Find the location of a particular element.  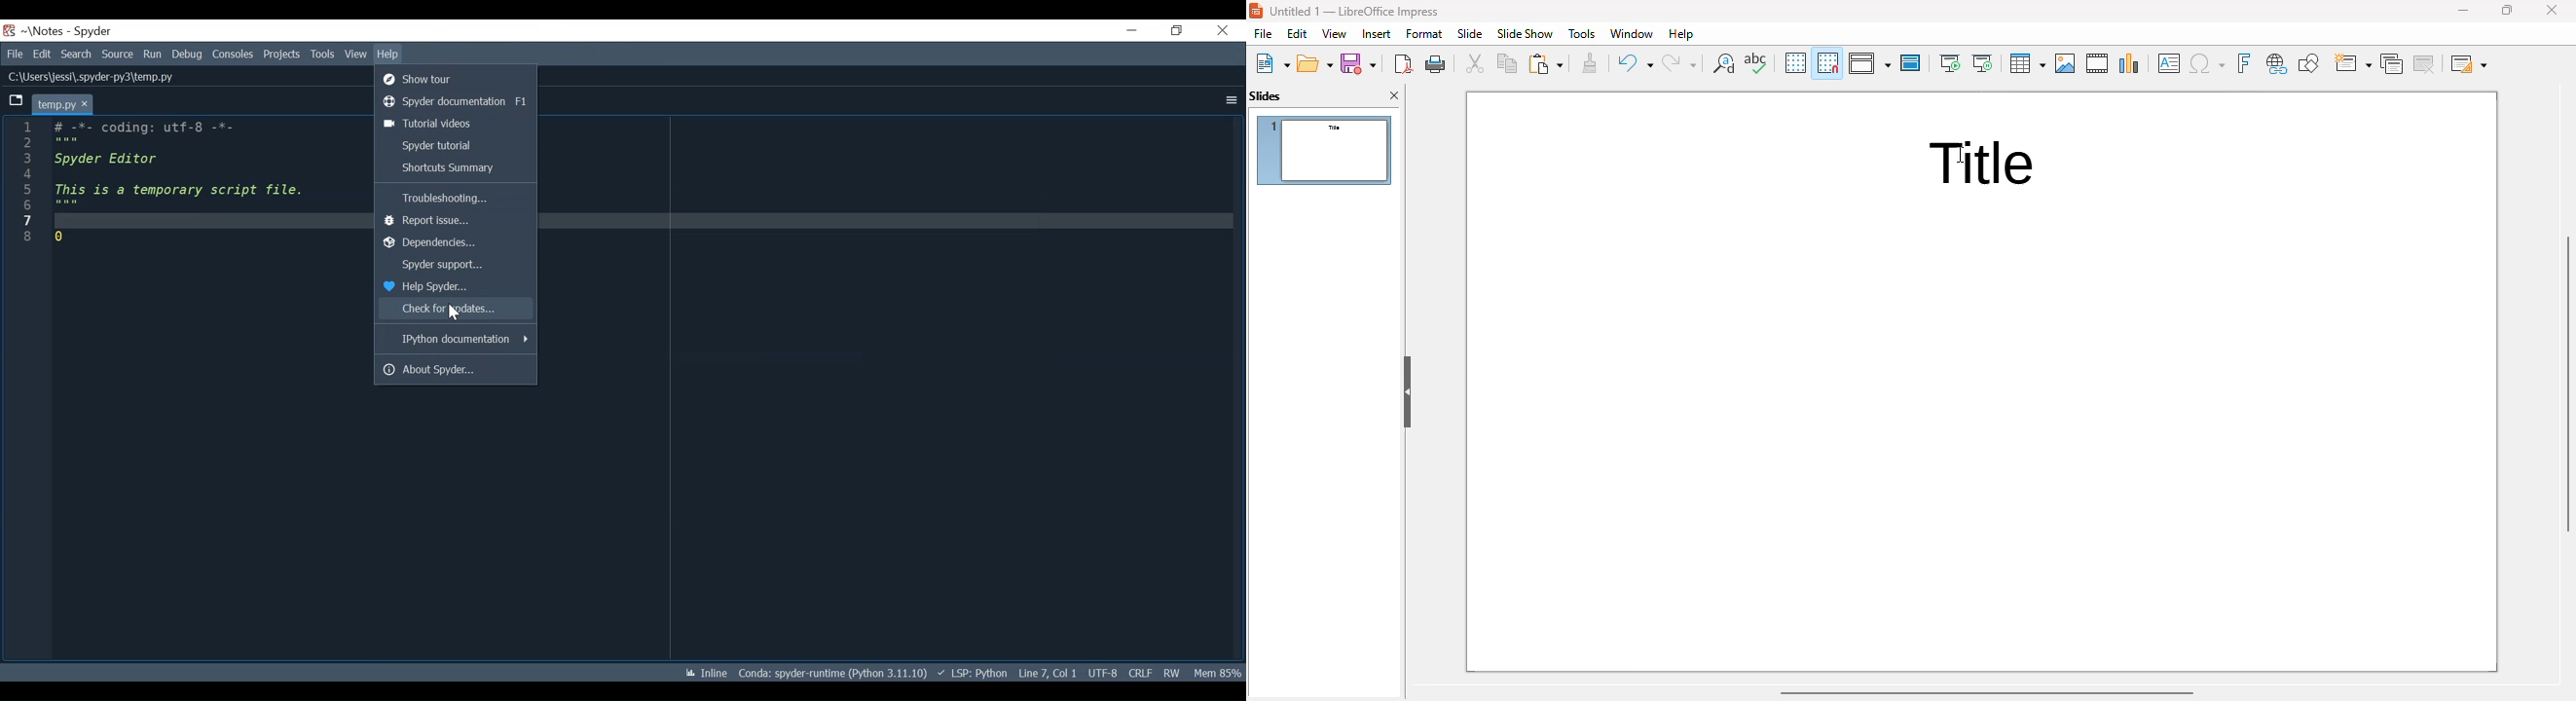

cut is located at coordinates (1476, 64).